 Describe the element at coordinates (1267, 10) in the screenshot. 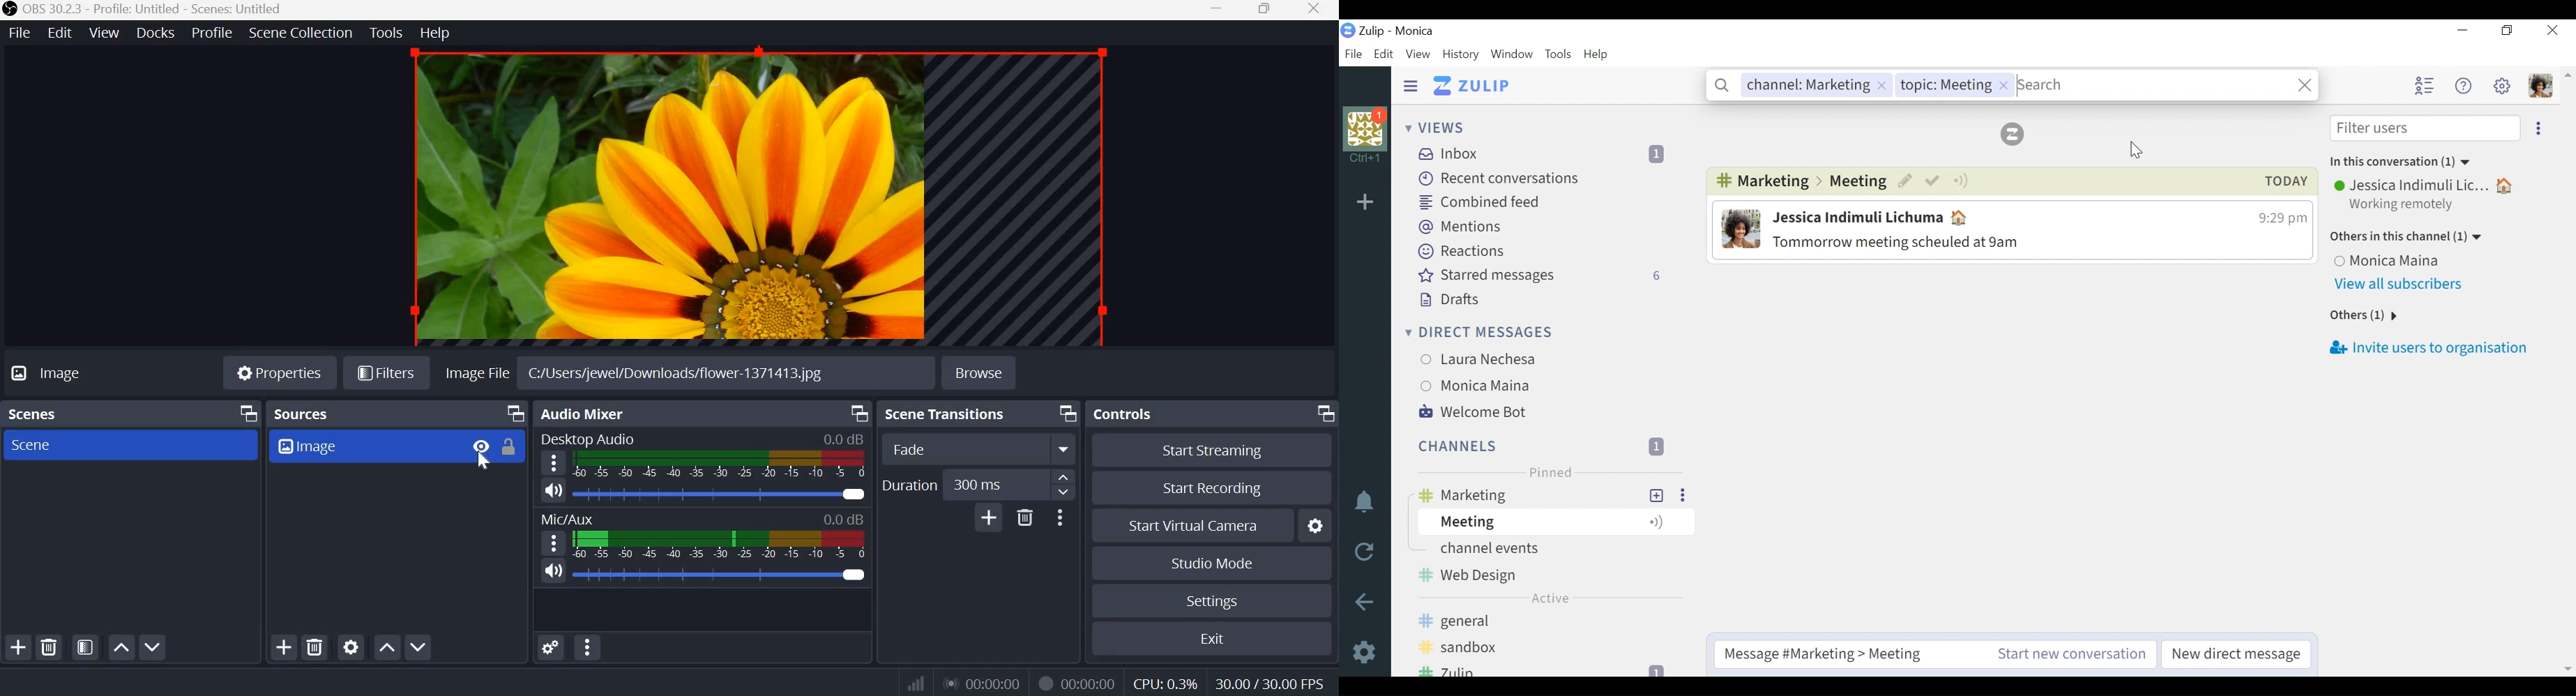

I see `Maximize` at that location.